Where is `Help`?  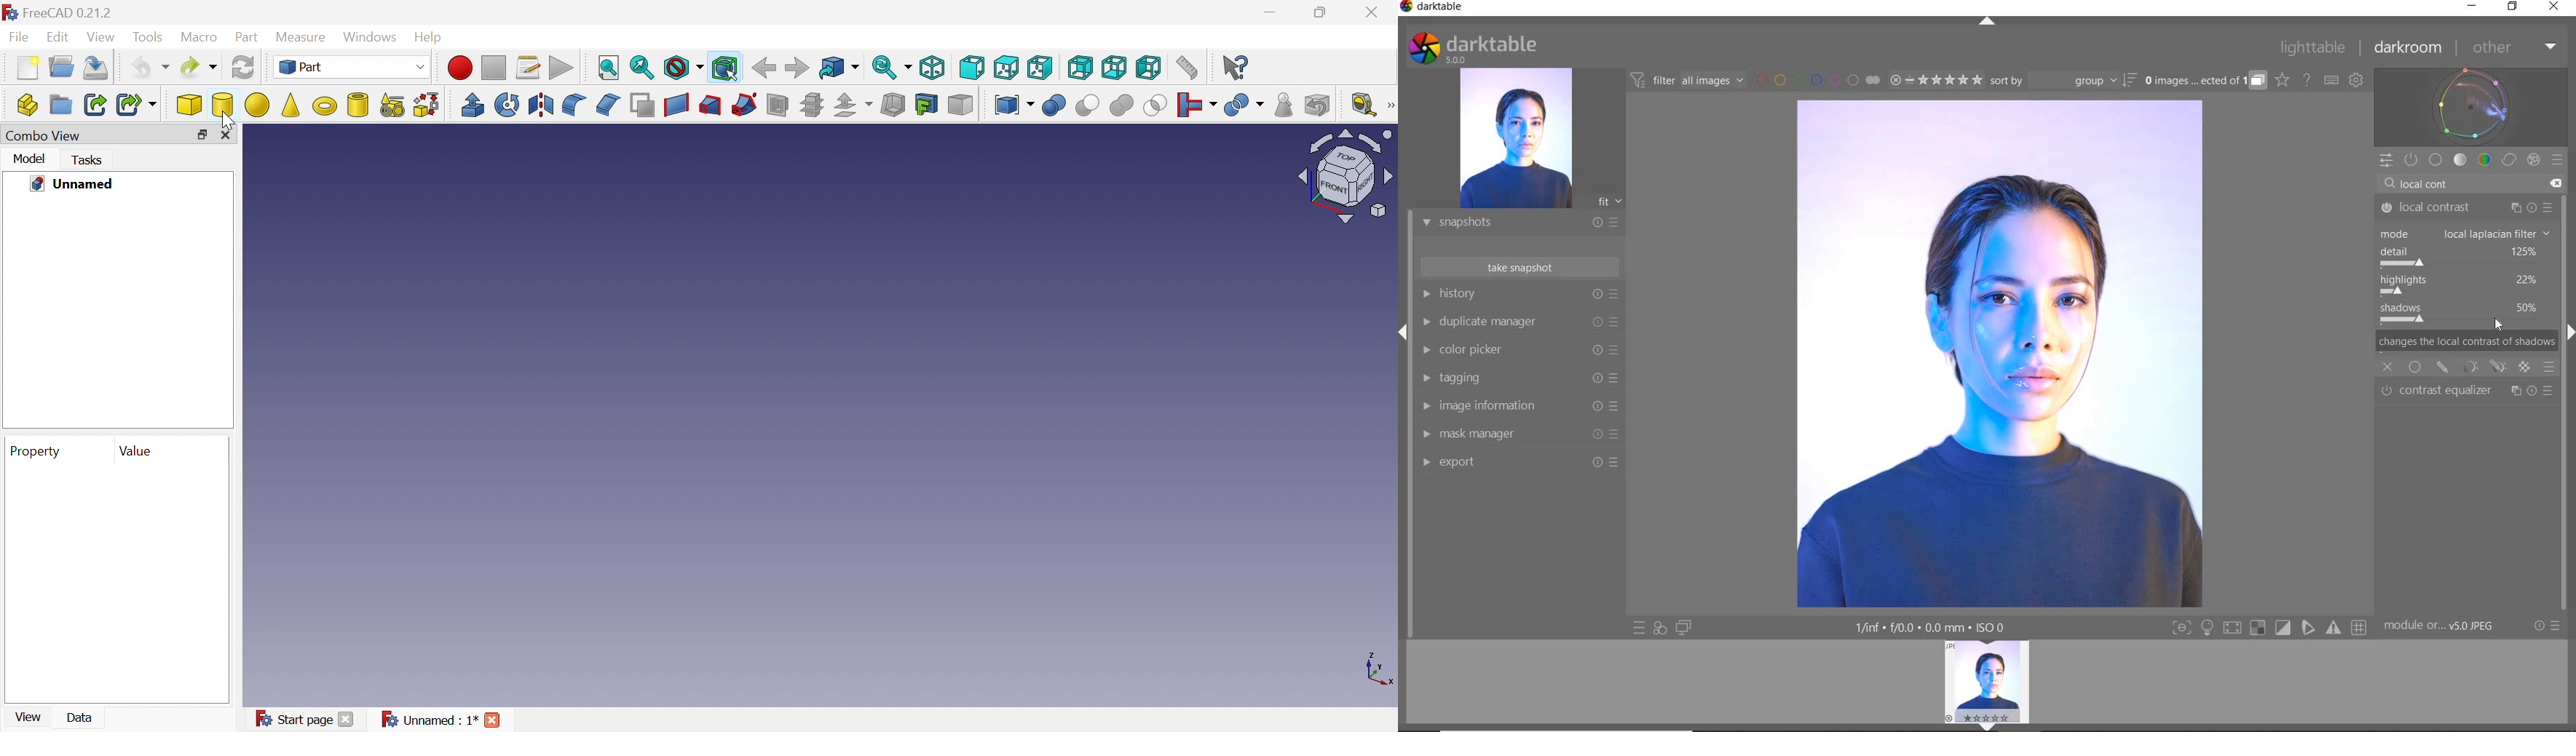
Help is located at coordinates (430, 38).